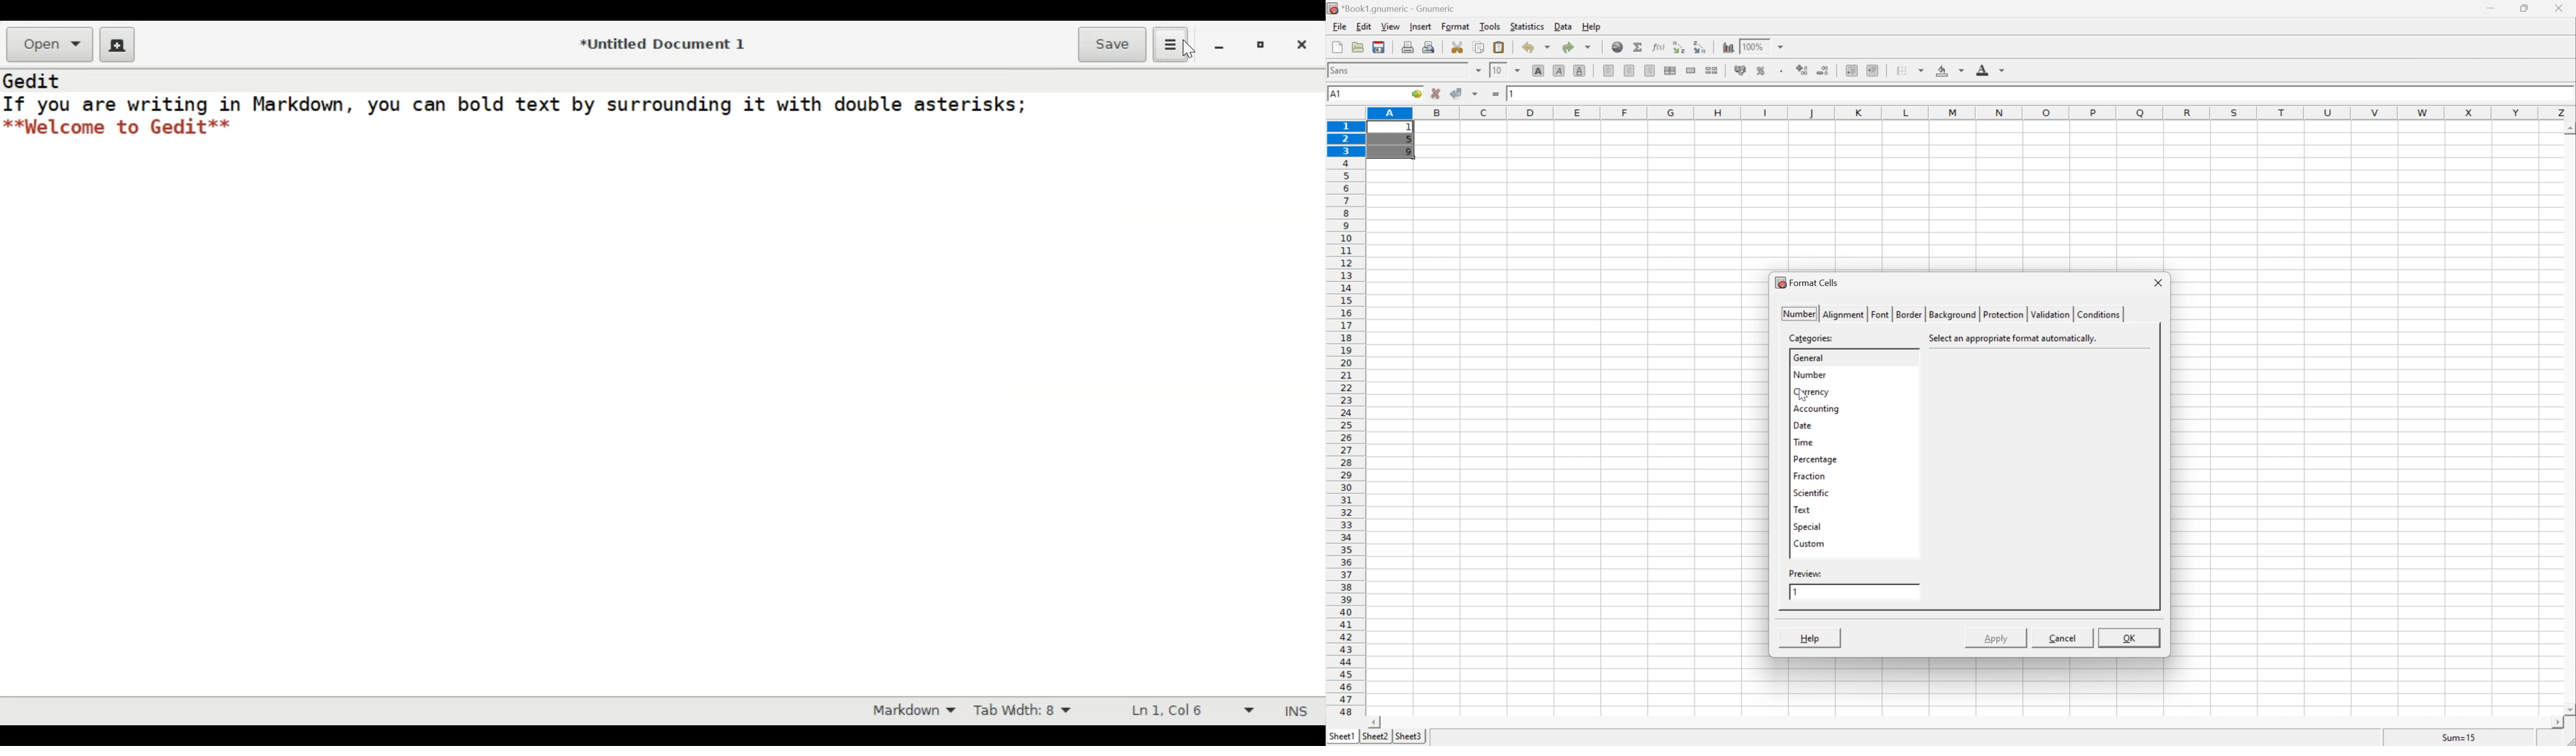  I want to click on percentage, so click(1816, 459).